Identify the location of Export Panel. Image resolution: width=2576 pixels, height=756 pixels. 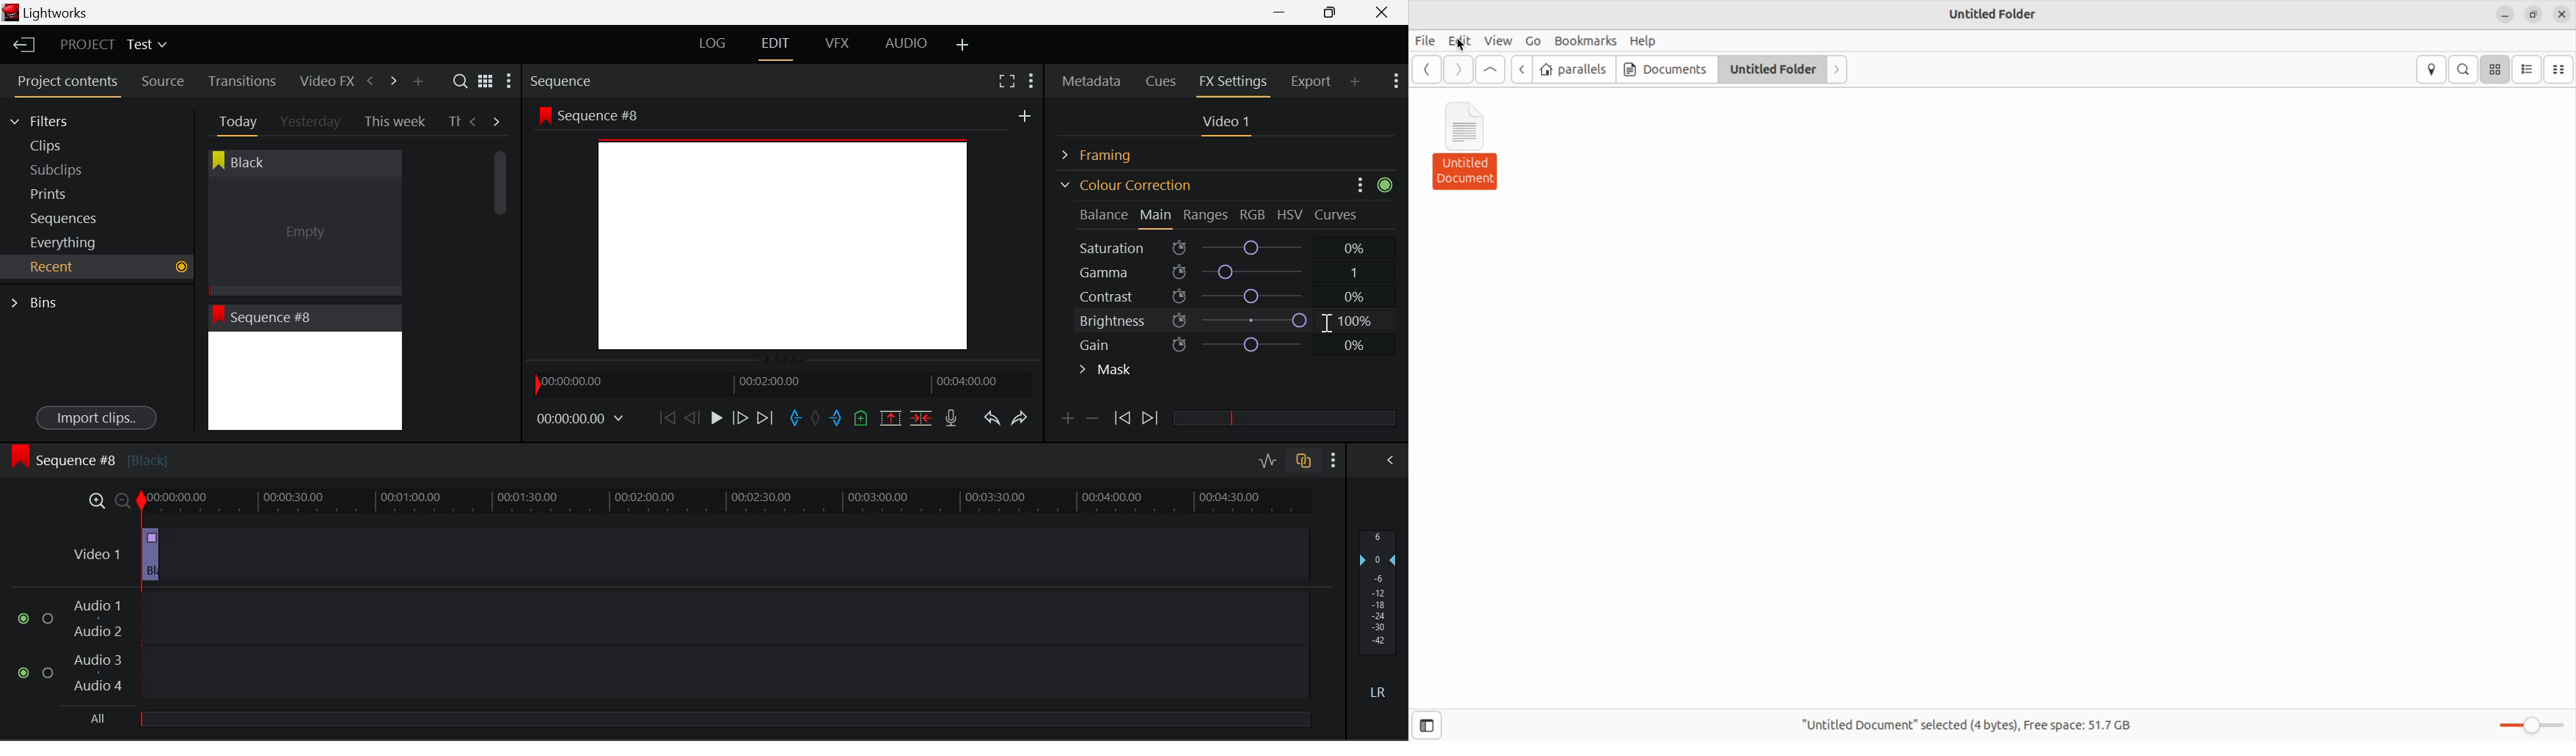
(1313, 81).